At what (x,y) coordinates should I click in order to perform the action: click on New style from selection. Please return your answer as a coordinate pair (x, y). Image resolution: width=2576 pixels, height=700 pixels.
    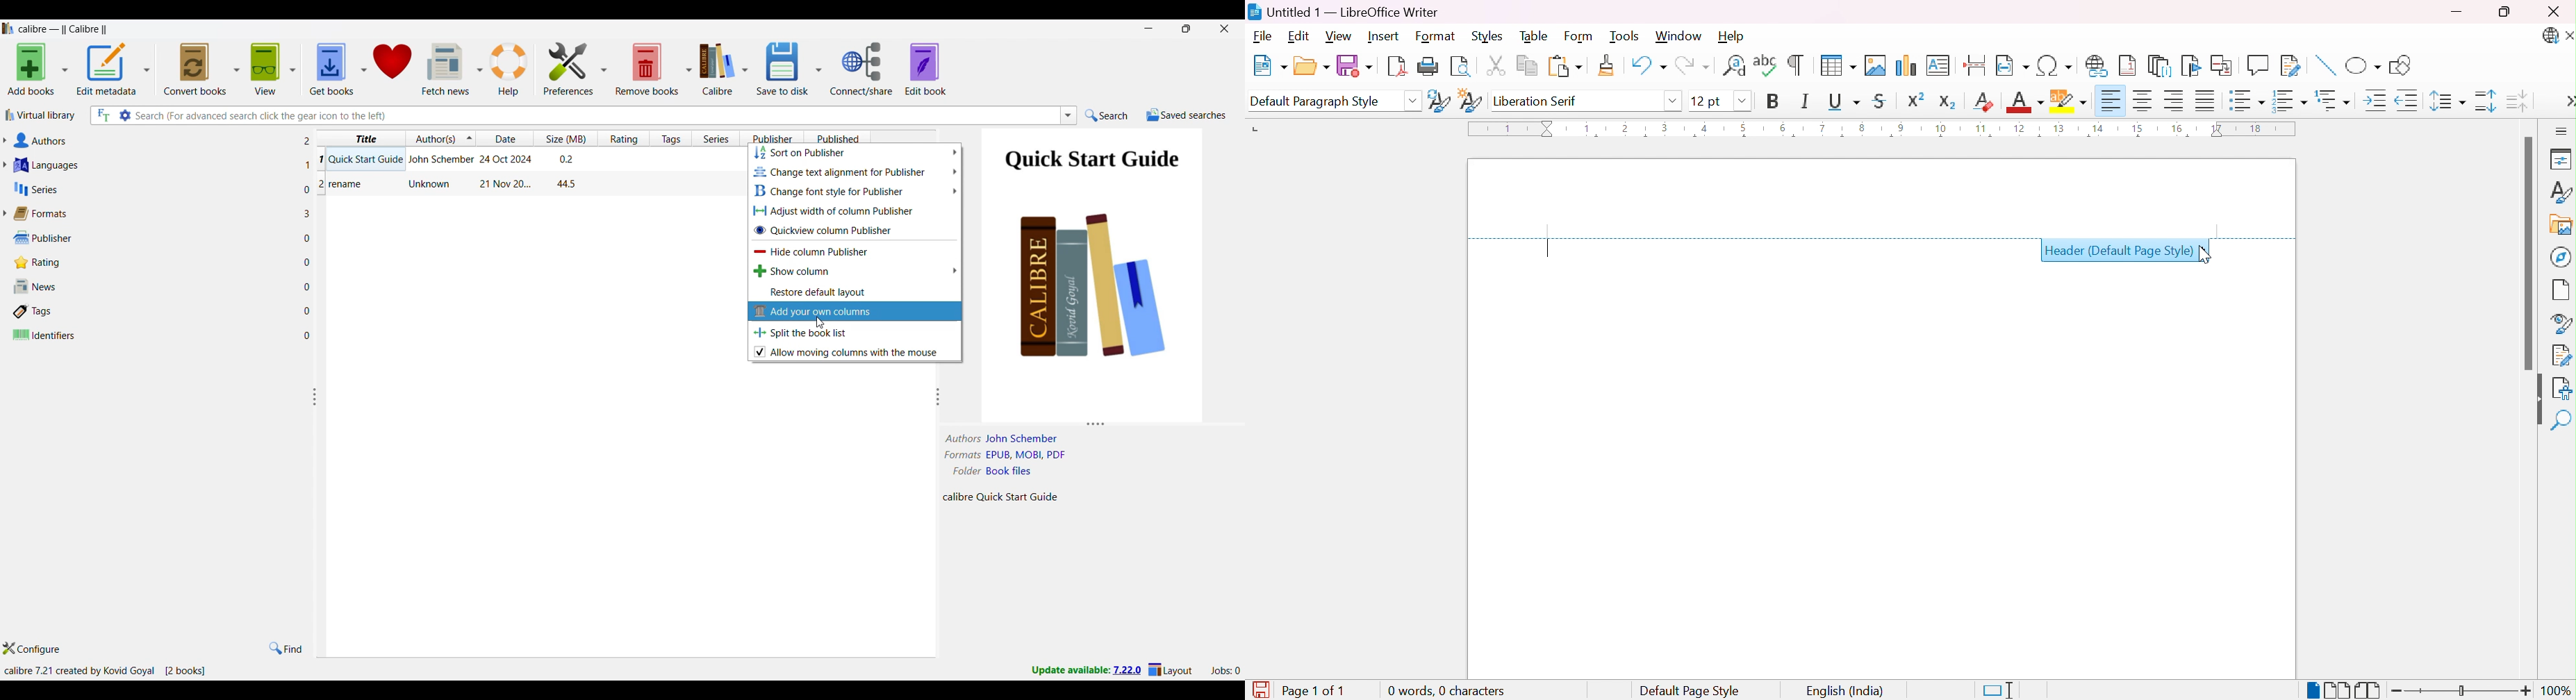
    Looking at the image, I should click on (1472, 101).